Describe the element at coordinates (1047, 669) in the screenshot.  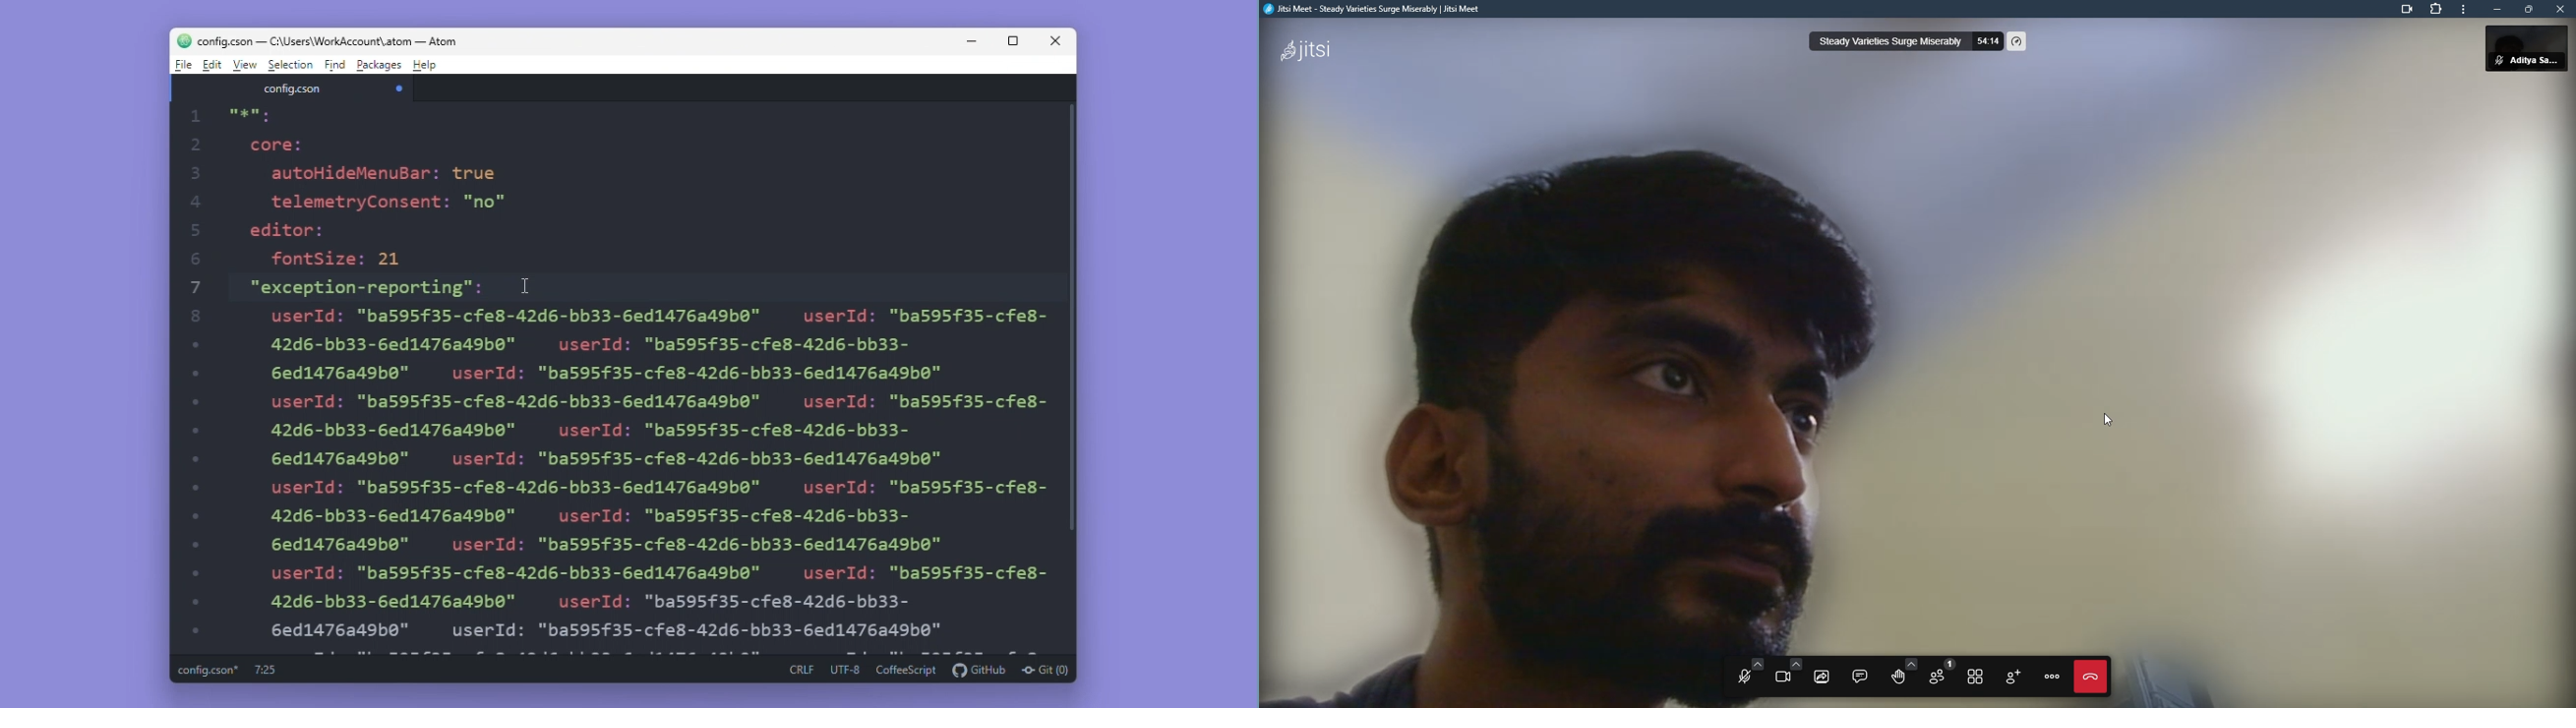
I see `git` at that location.